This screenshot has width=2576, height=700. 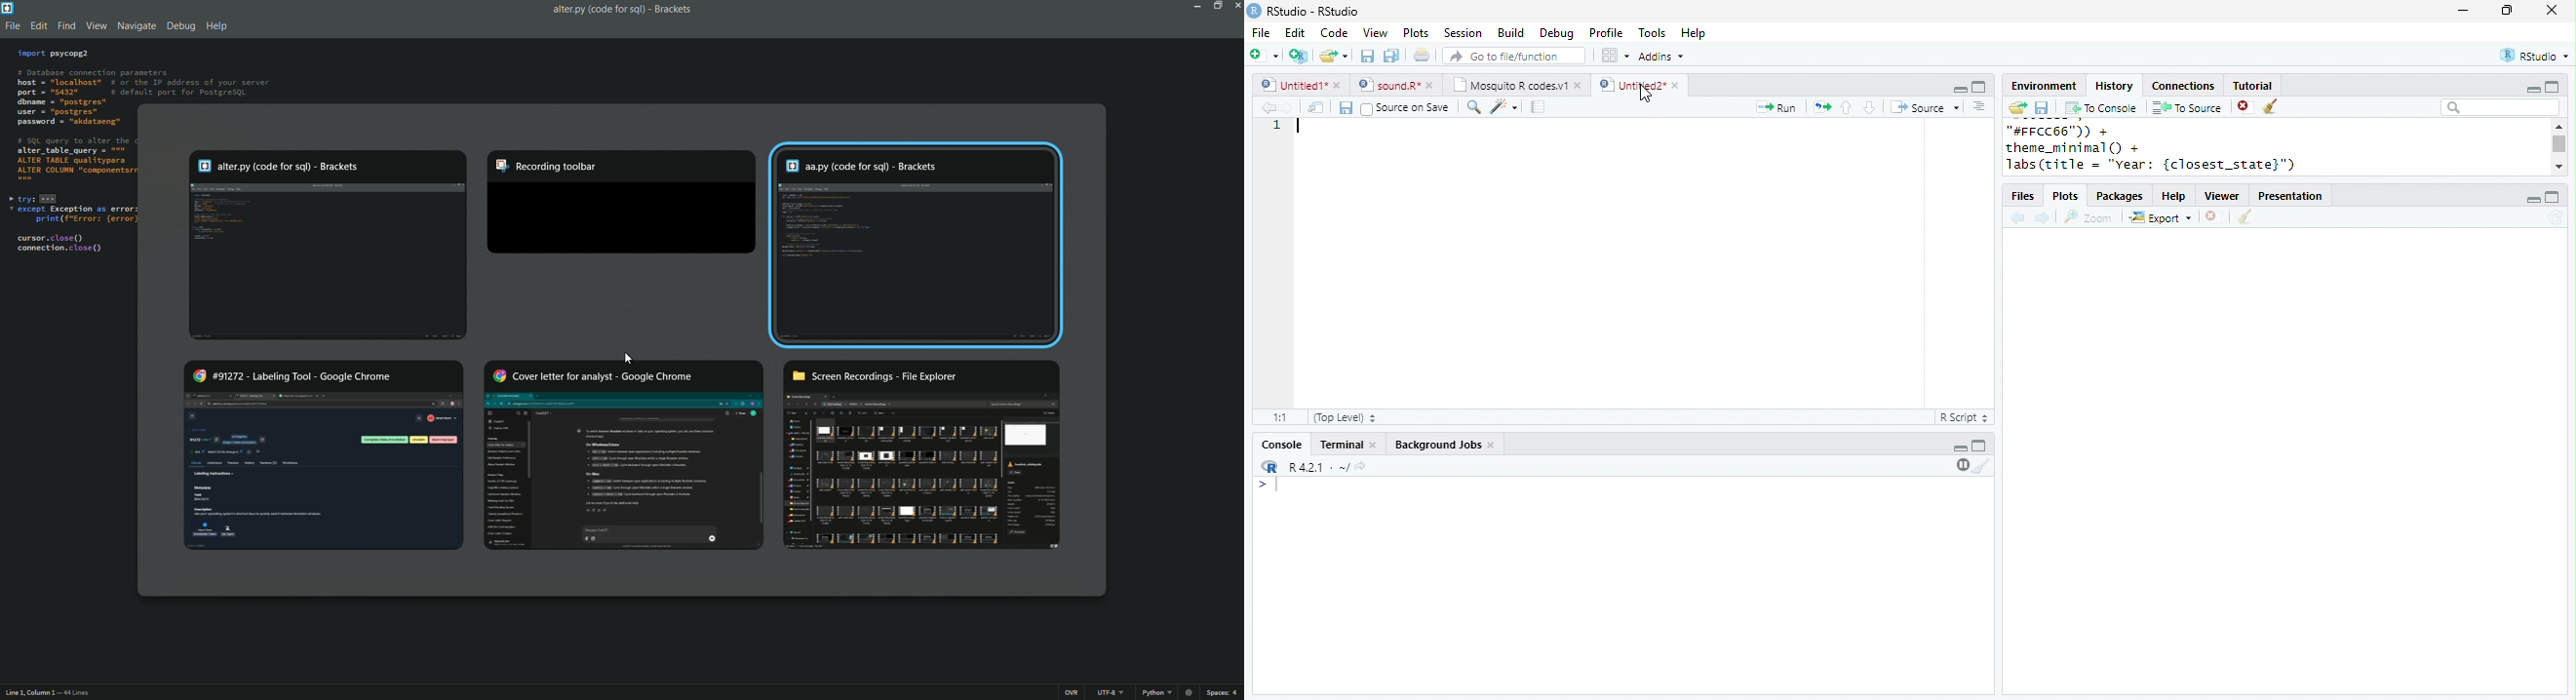 What do you see at coordinates (1375, 446) in the screenshot?
I see `close` at bounding box center [1375, 446].